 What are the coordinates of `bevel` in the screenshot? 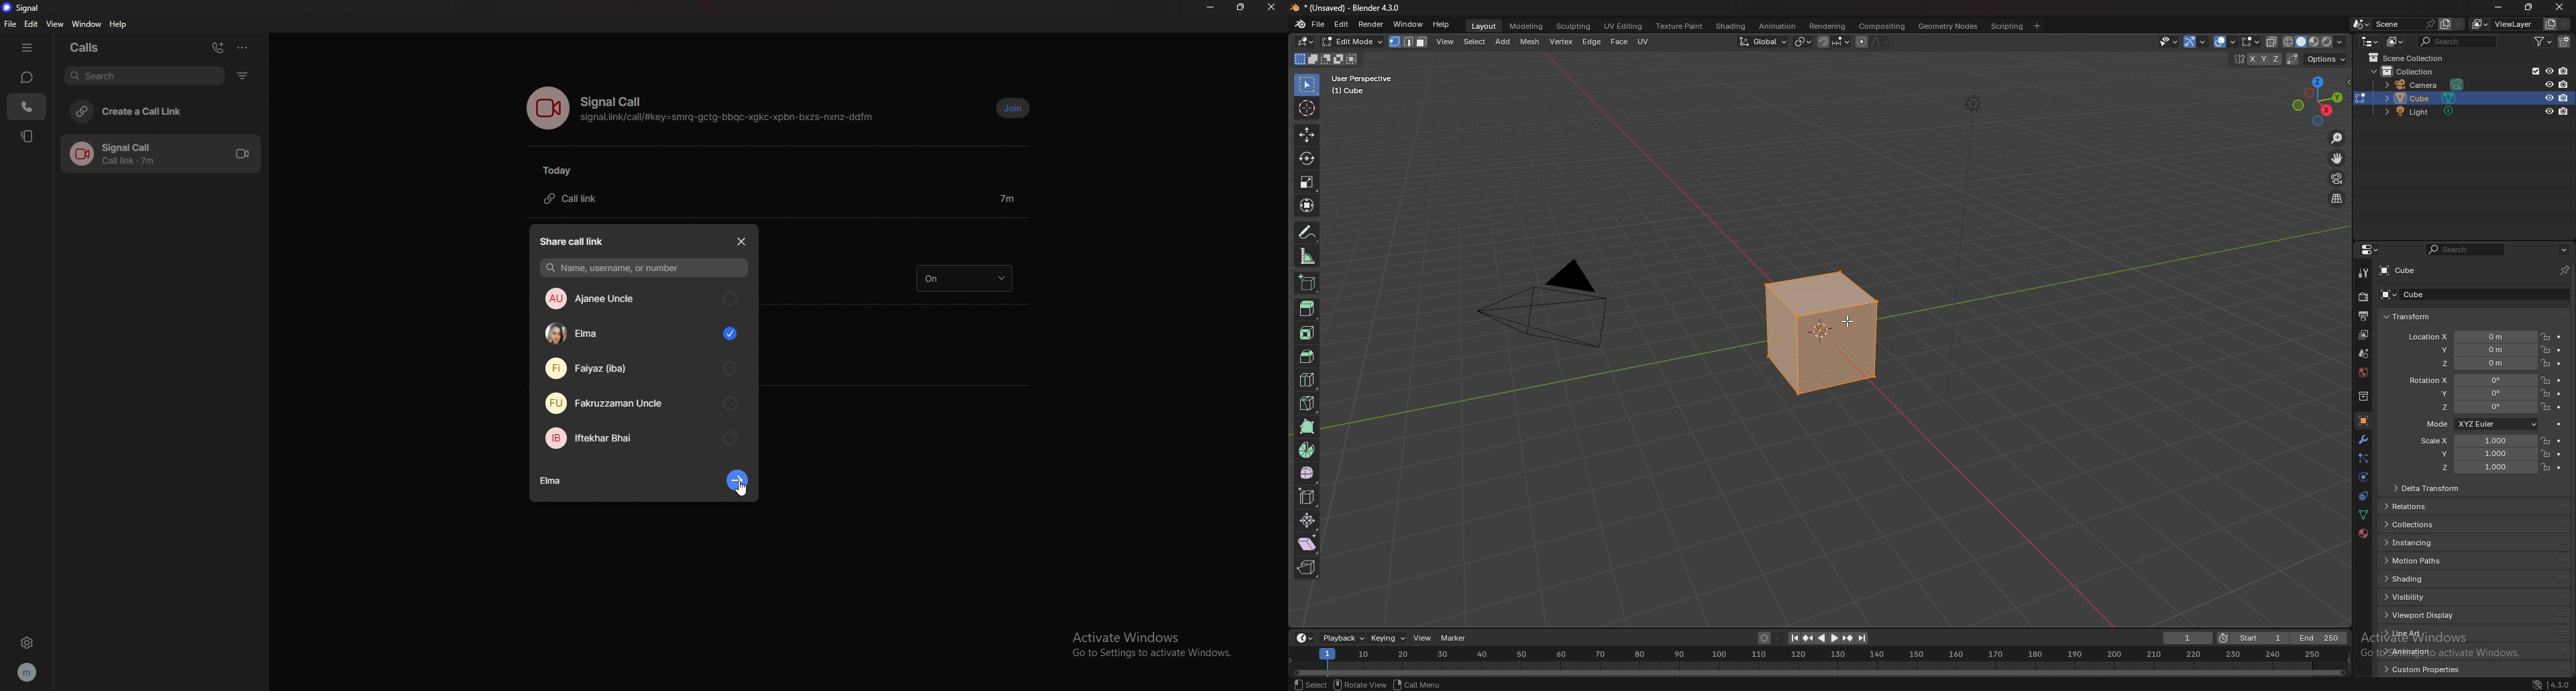 It's located at (1306, 356).